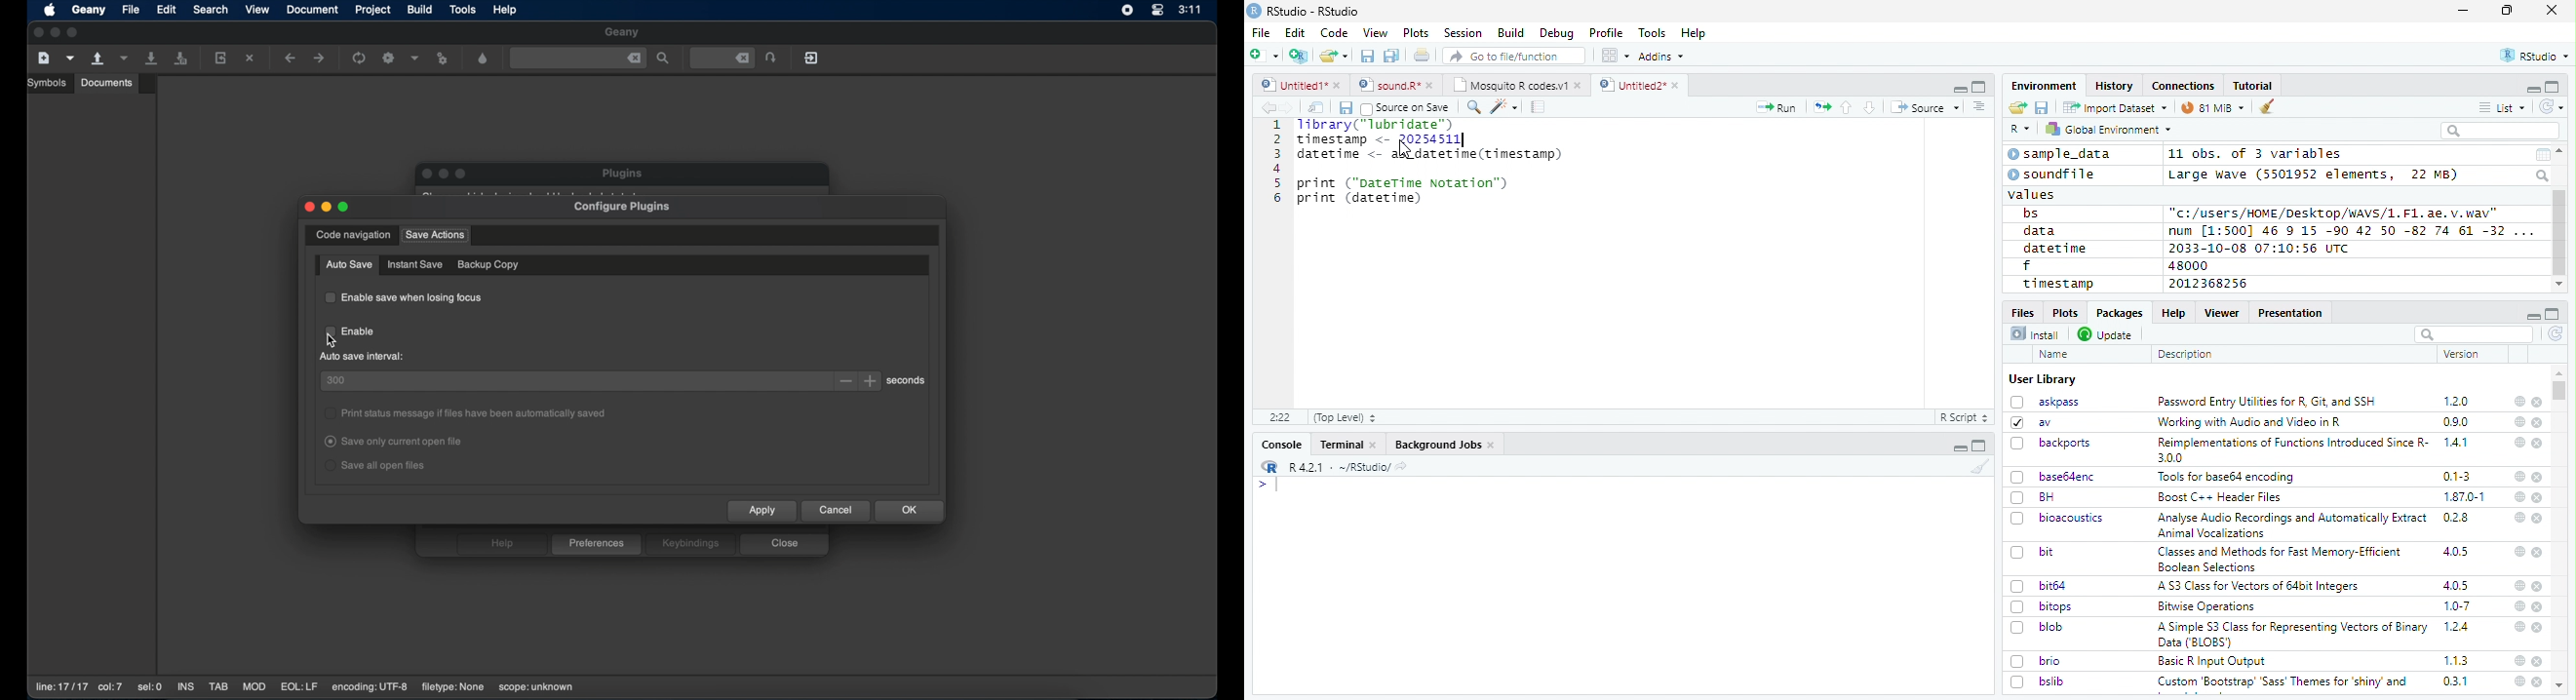 This screenshot has width=2576, height=700. I want to click on Update, so click(2107, 334).